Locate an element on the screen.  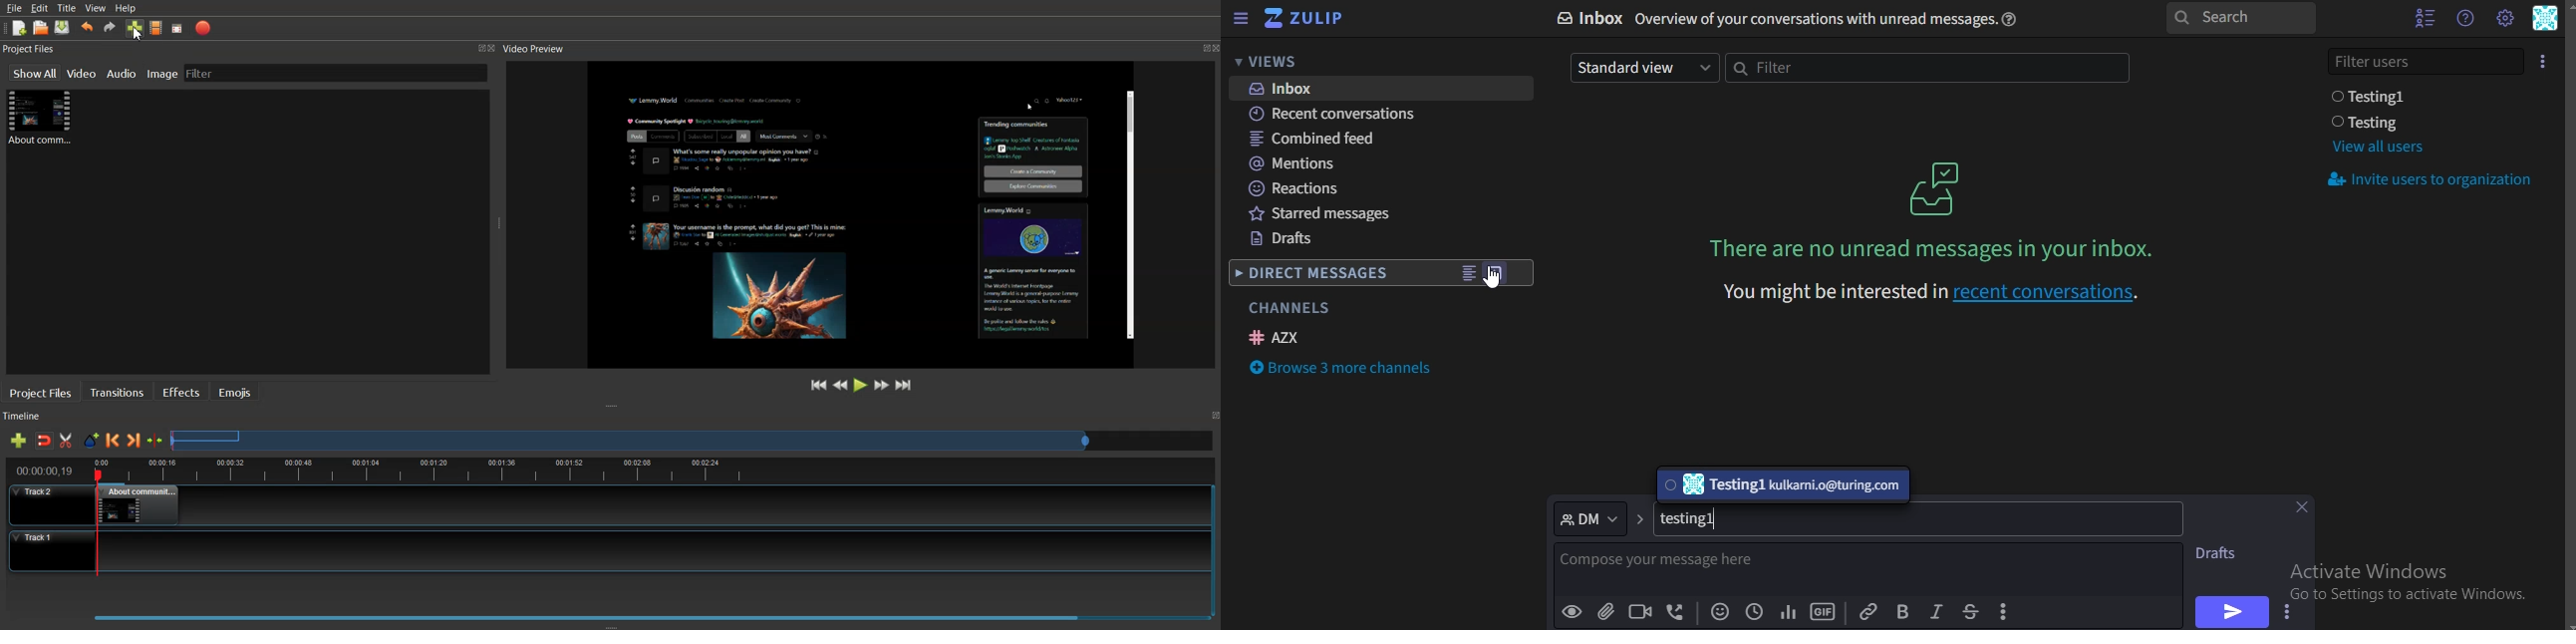
add voice call is located at coordinates (1676, 613).